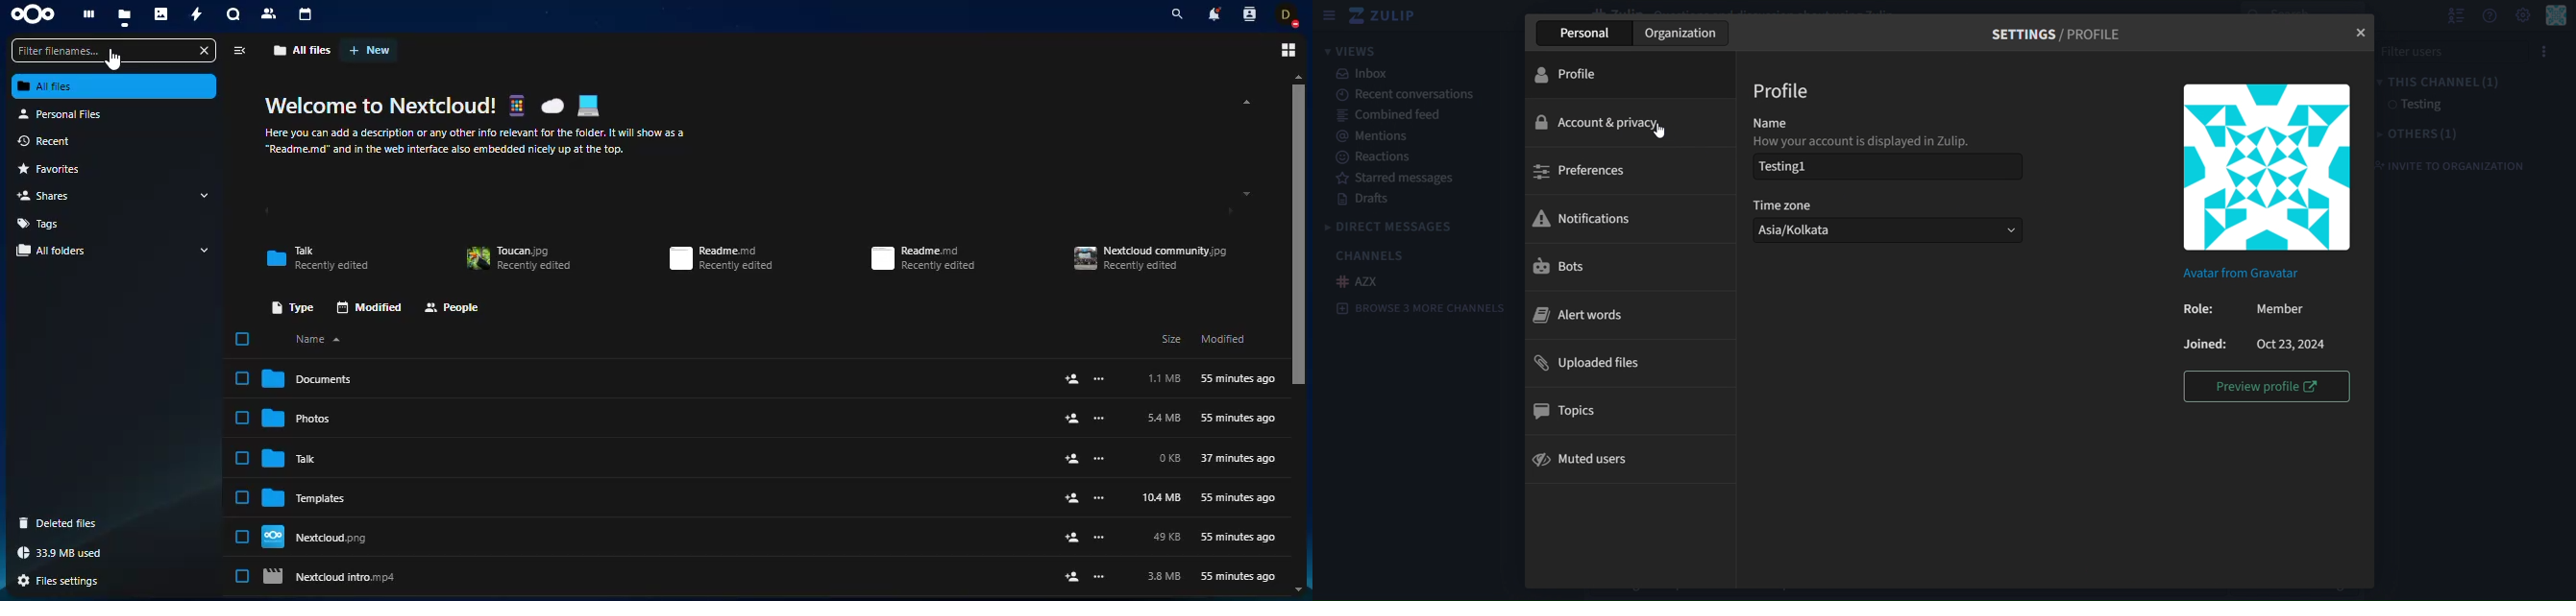 The image size is (2576, 616). I want to click on Size, so click(1171, 338).